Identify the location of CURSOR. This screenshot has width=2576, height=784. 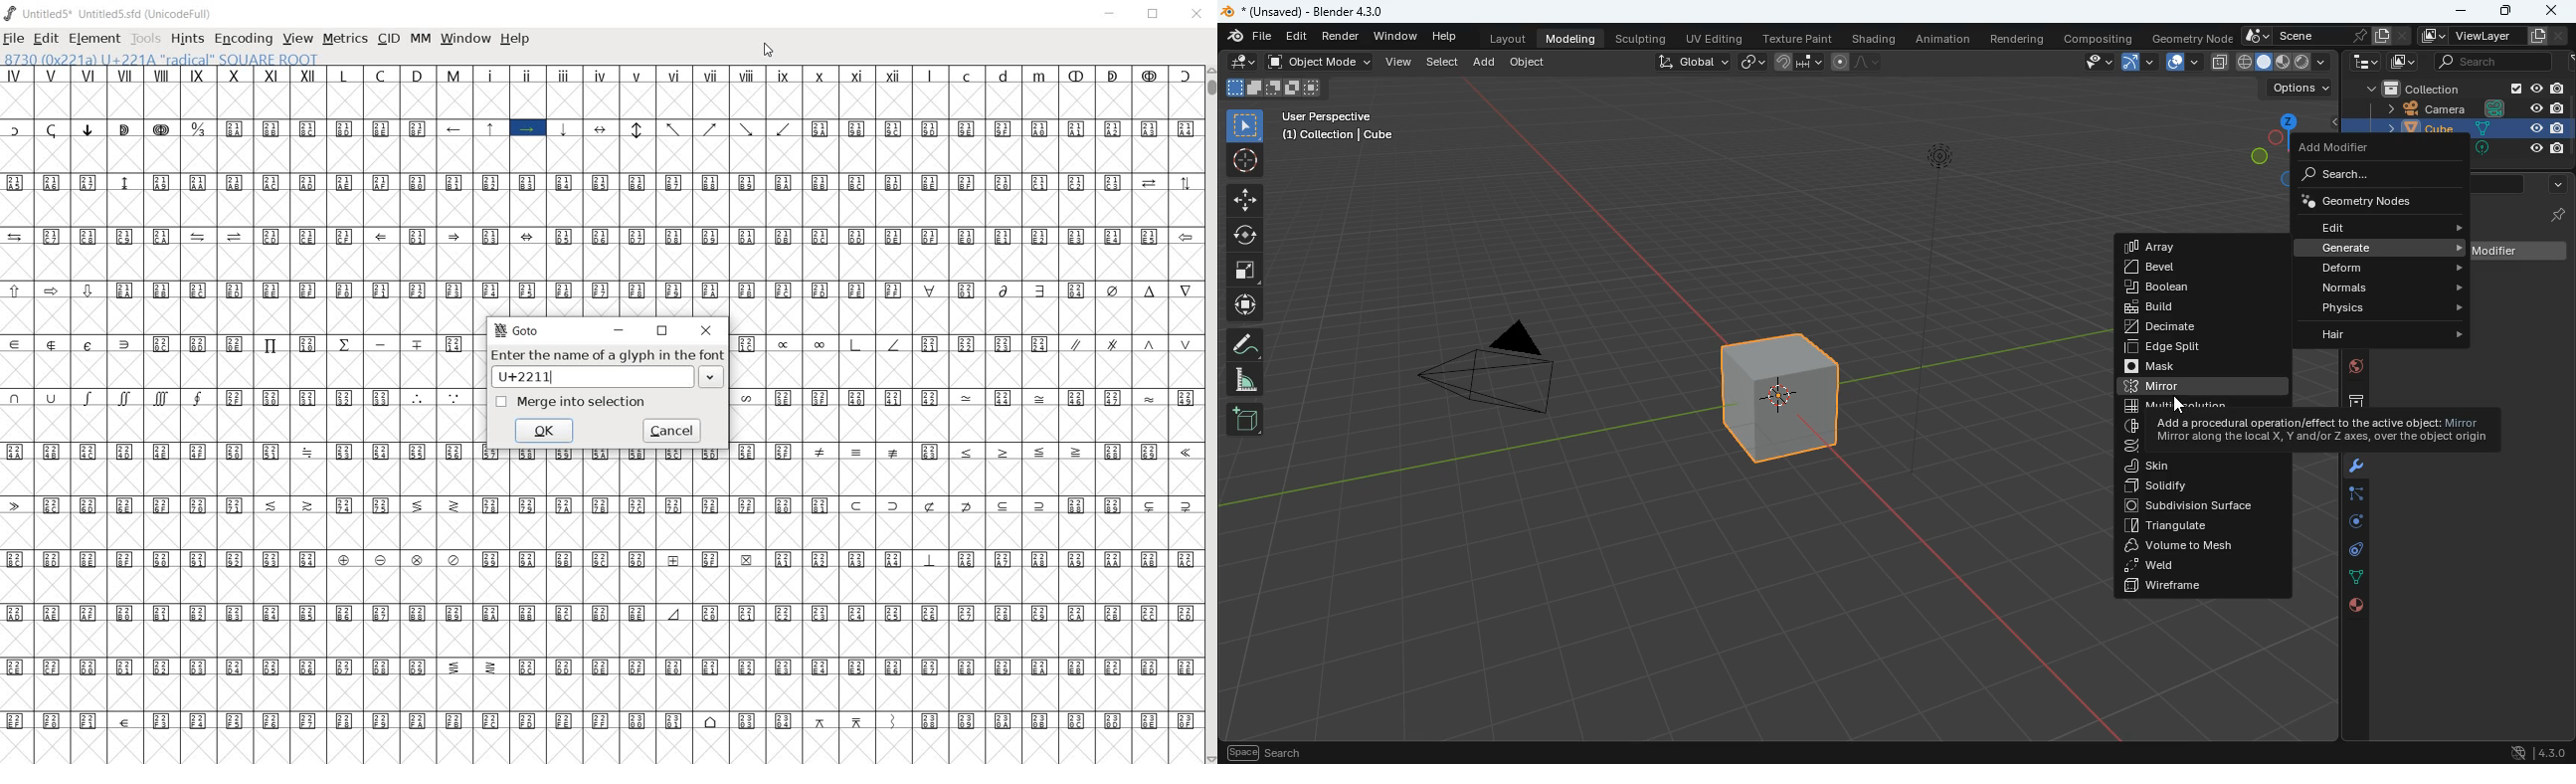
(770, 50).